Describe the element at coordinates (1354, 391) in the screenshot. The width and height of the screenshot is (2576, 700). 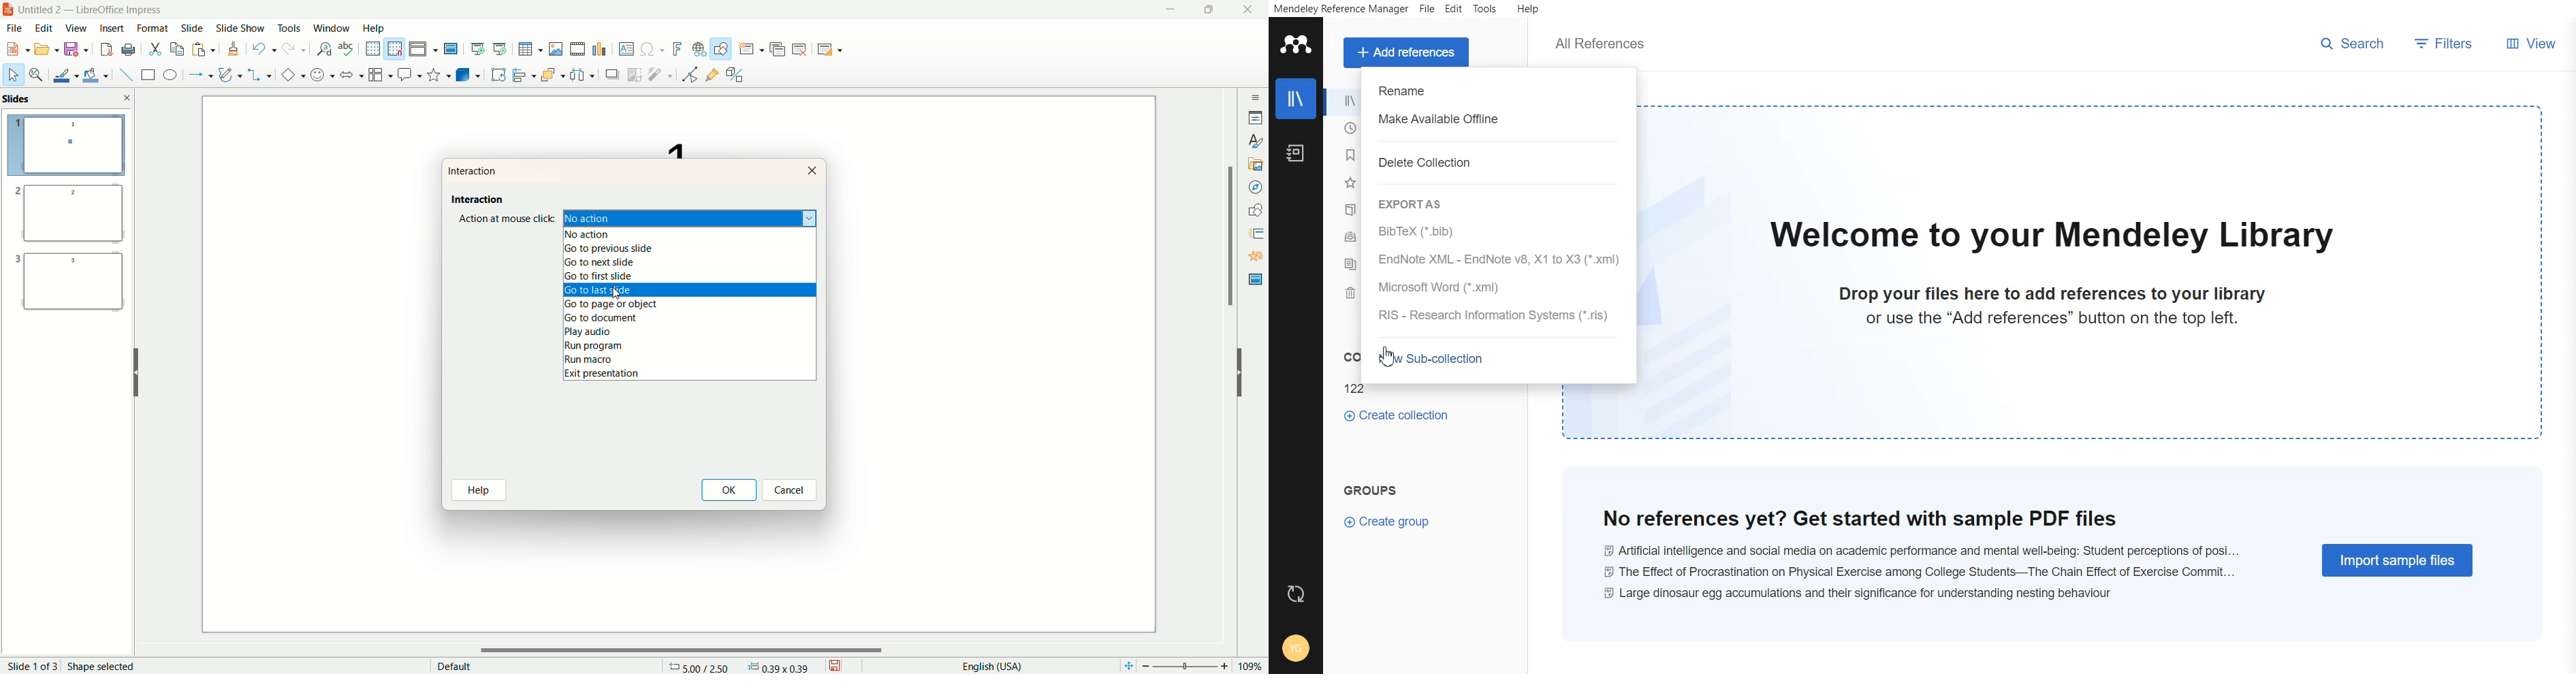
I see `122` at that location.